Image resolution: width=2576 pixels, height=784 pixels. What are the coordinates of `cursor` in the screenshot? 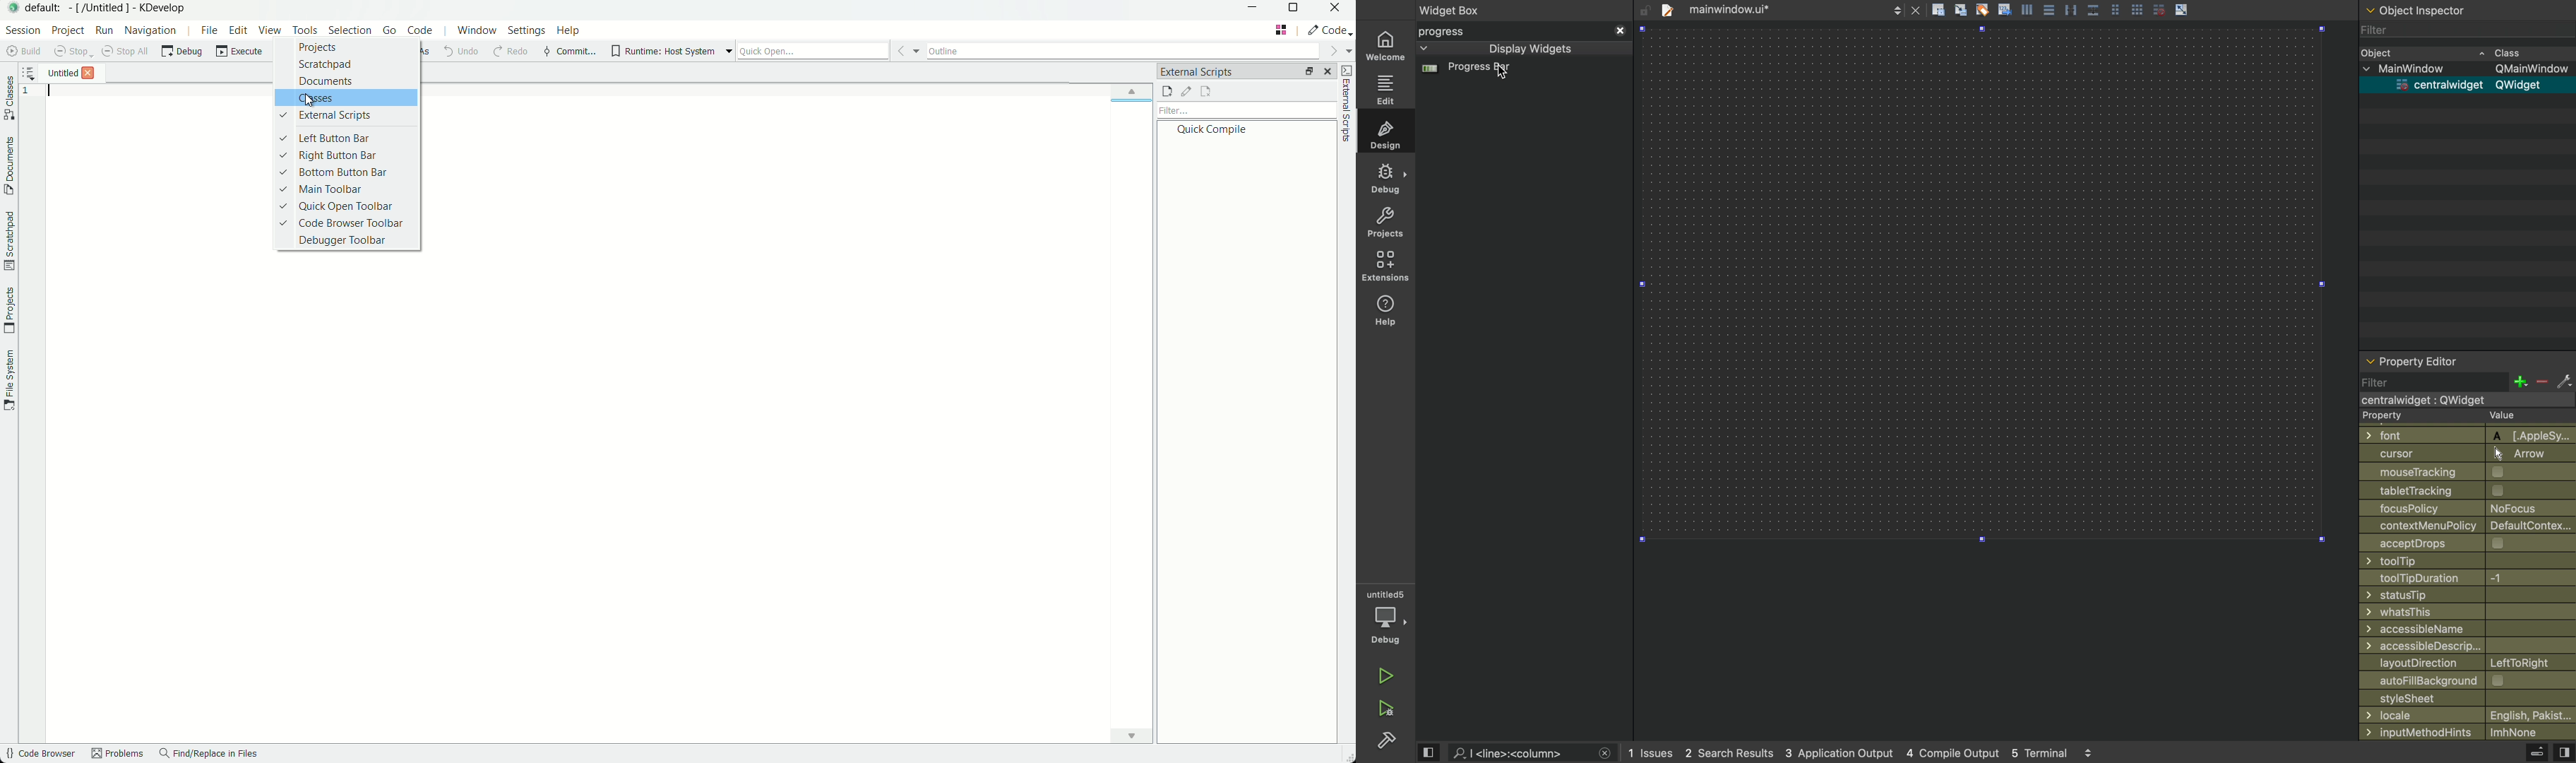 It's located at (2462, 453).